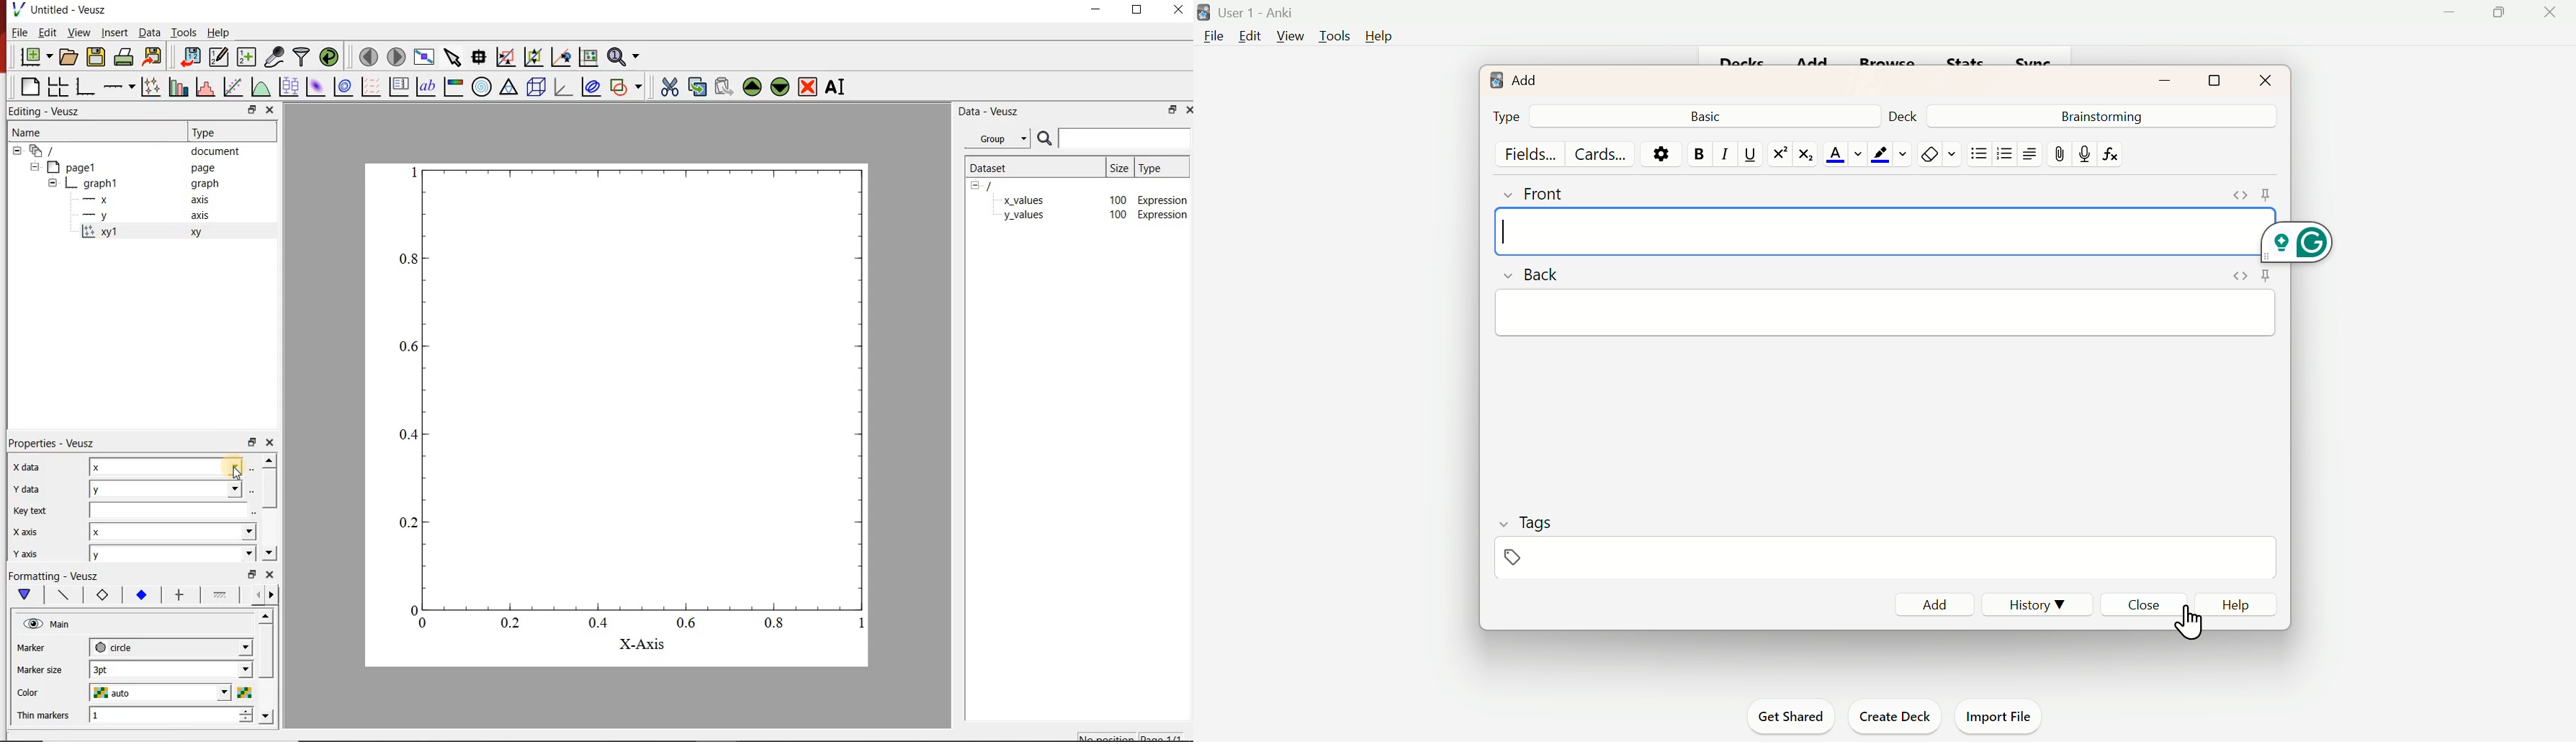 This screenshot has height=756, width=2576. I want to click on copy the selected widget, so click(696, 87).